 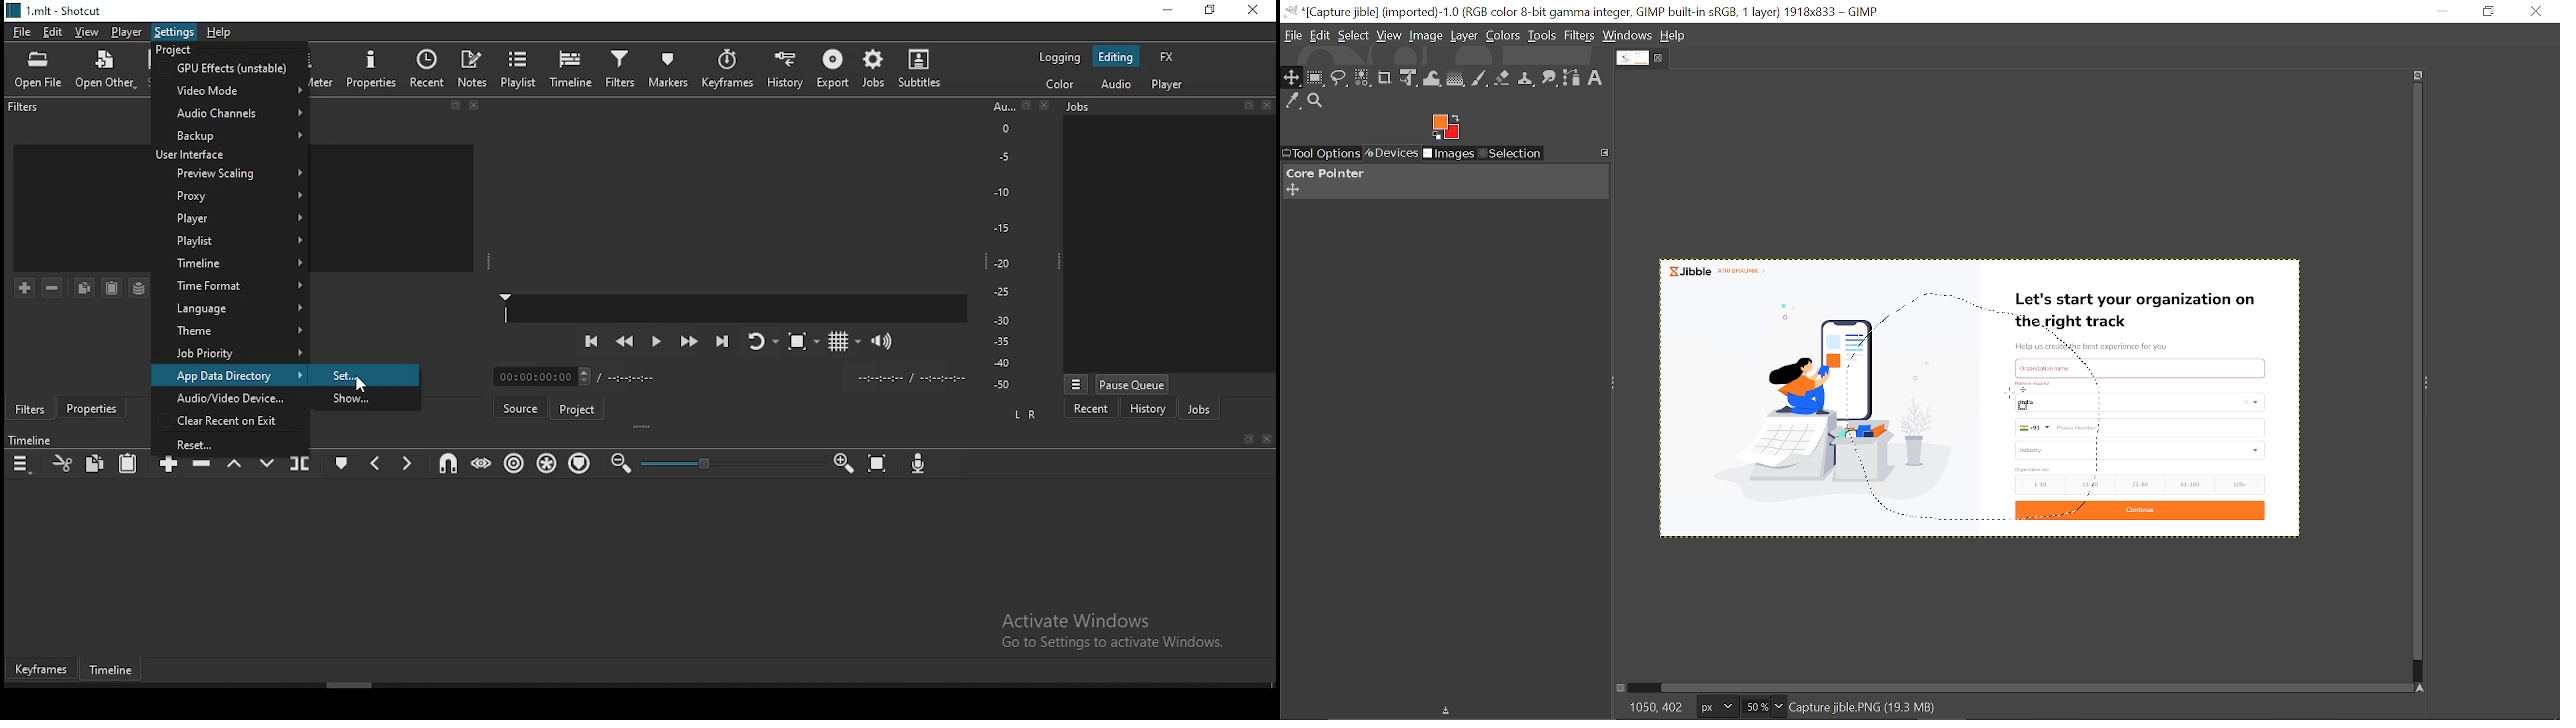 I want to click on language, so click(x=230, y=310).